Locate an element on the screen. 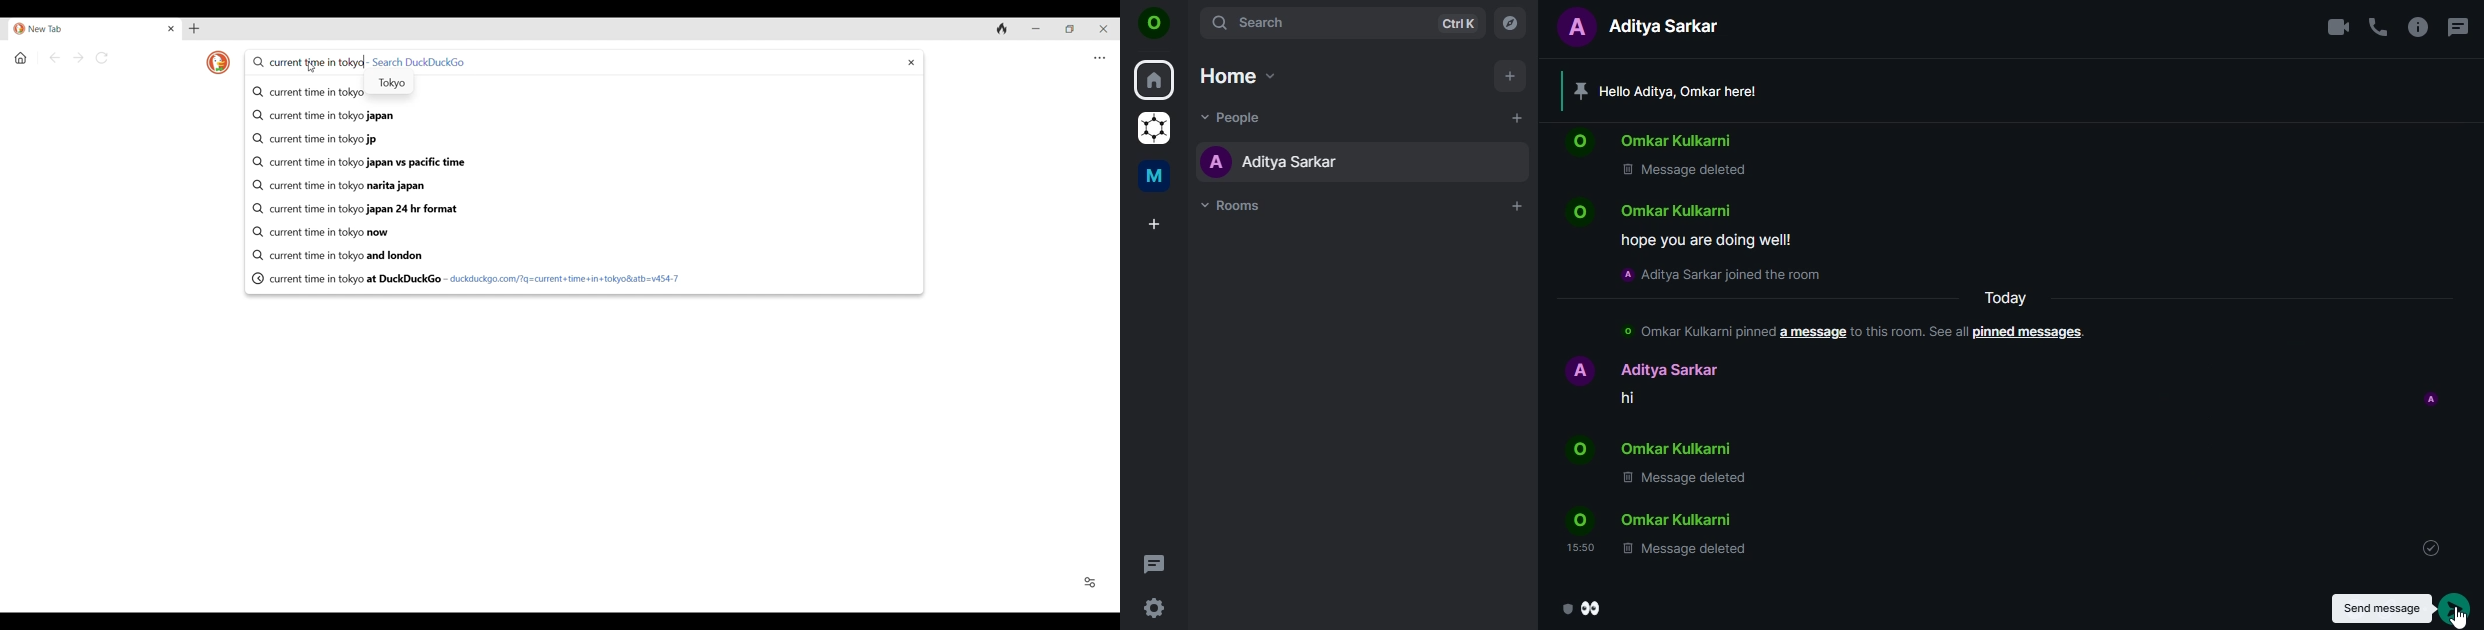 This screenshot has width=2492, height=644. rooms is located at coordinates (1236, 207).